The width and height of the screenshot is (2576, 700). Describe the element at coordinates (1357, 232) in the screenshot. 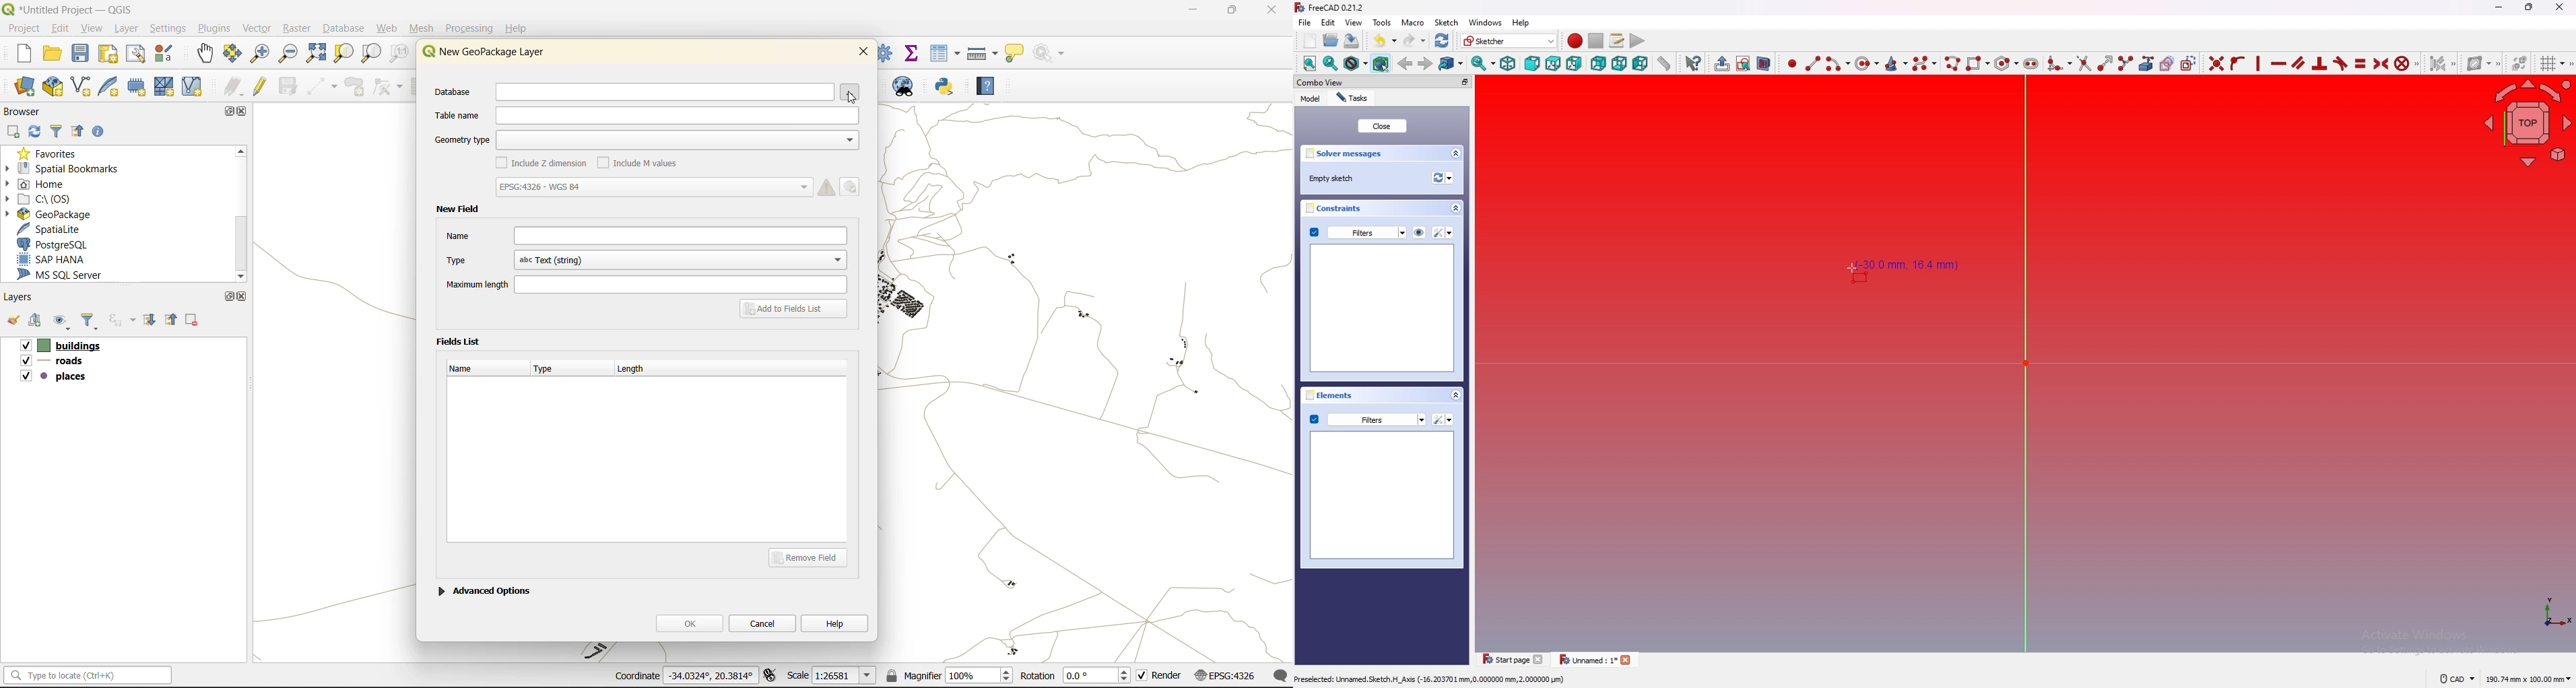

I see `filters` at that location.